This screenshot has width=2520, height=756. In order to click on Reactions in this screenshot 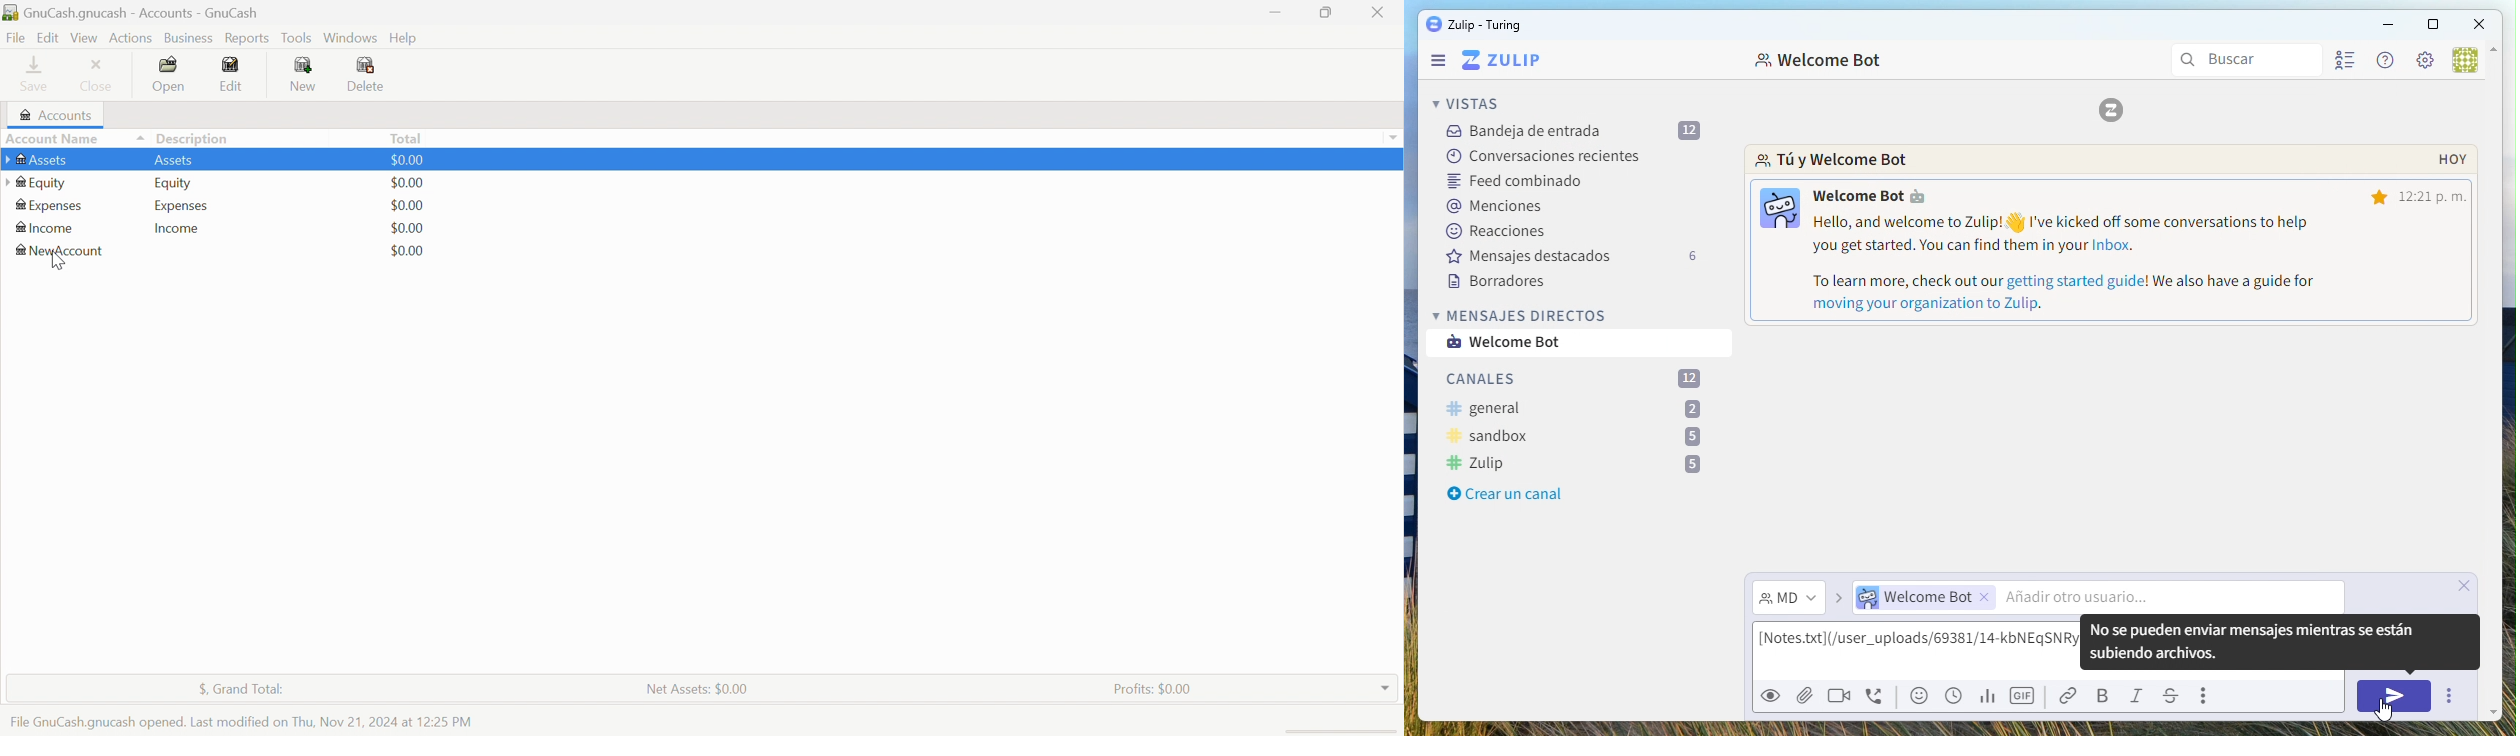, I will do `click(1502, 230)`.